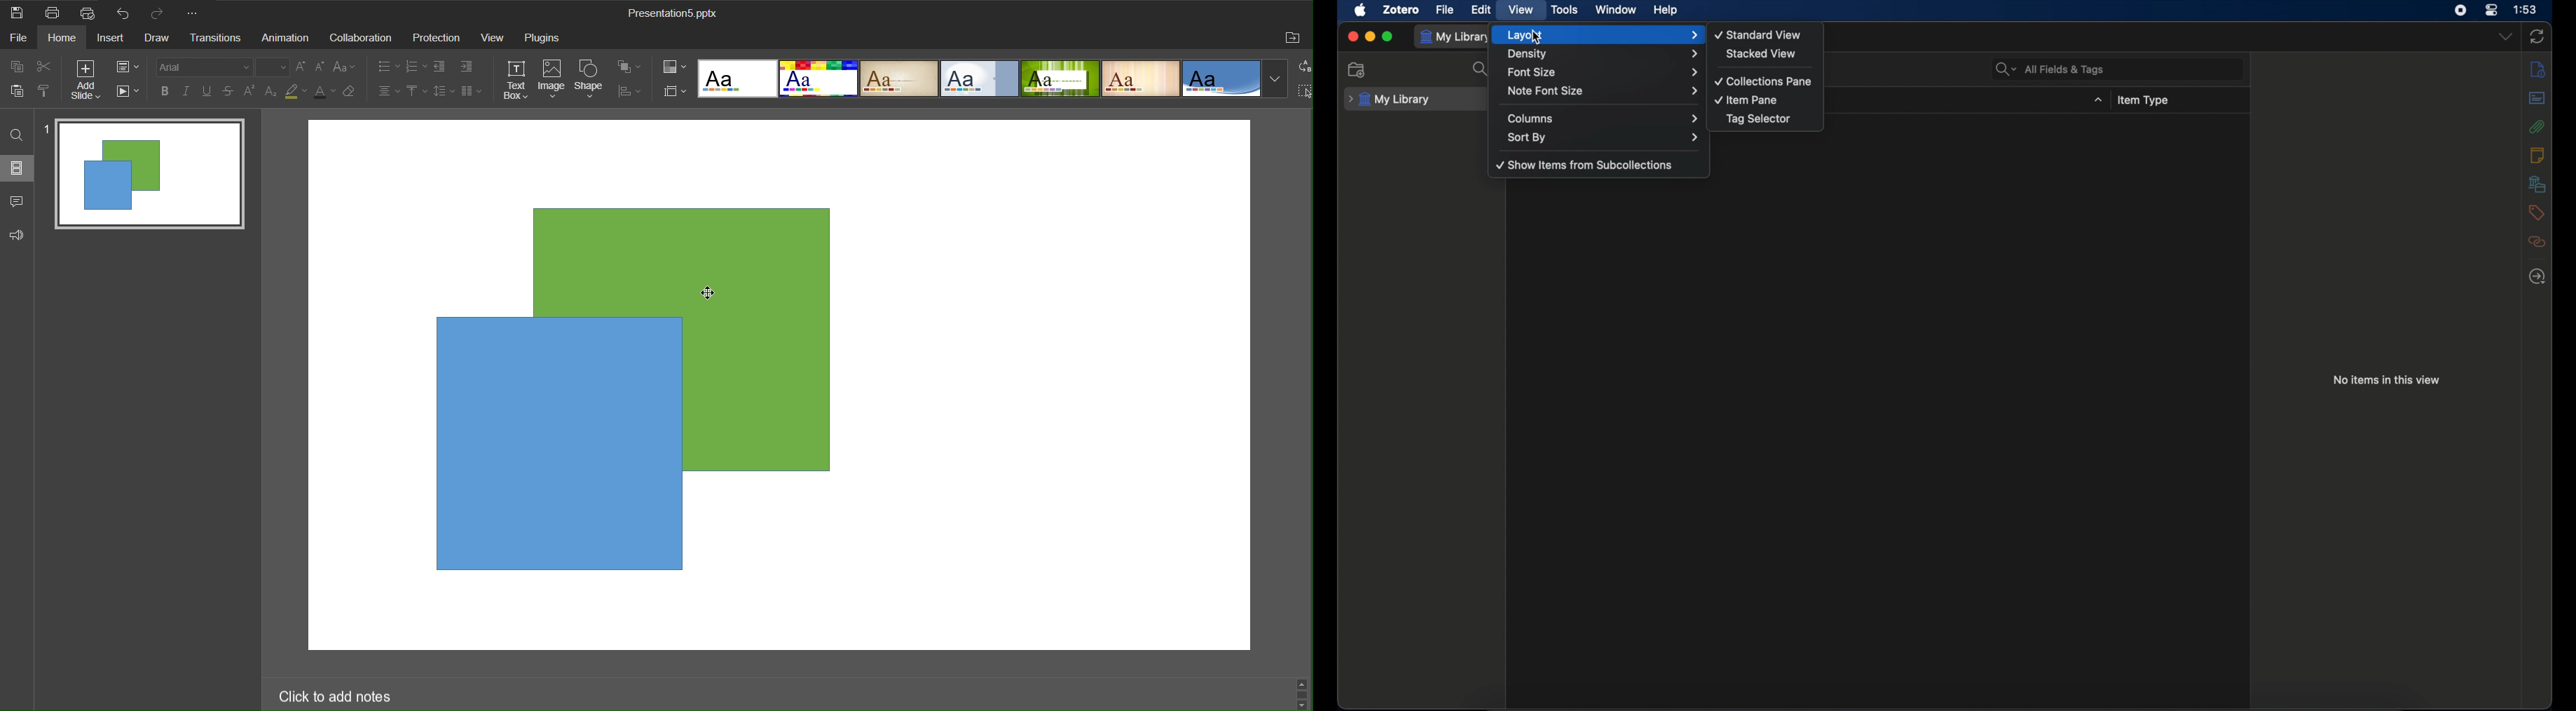  What do you see at coordinates (219, 39) in the screenshot?
I see `Transitions` at bounding box center [219, 39].